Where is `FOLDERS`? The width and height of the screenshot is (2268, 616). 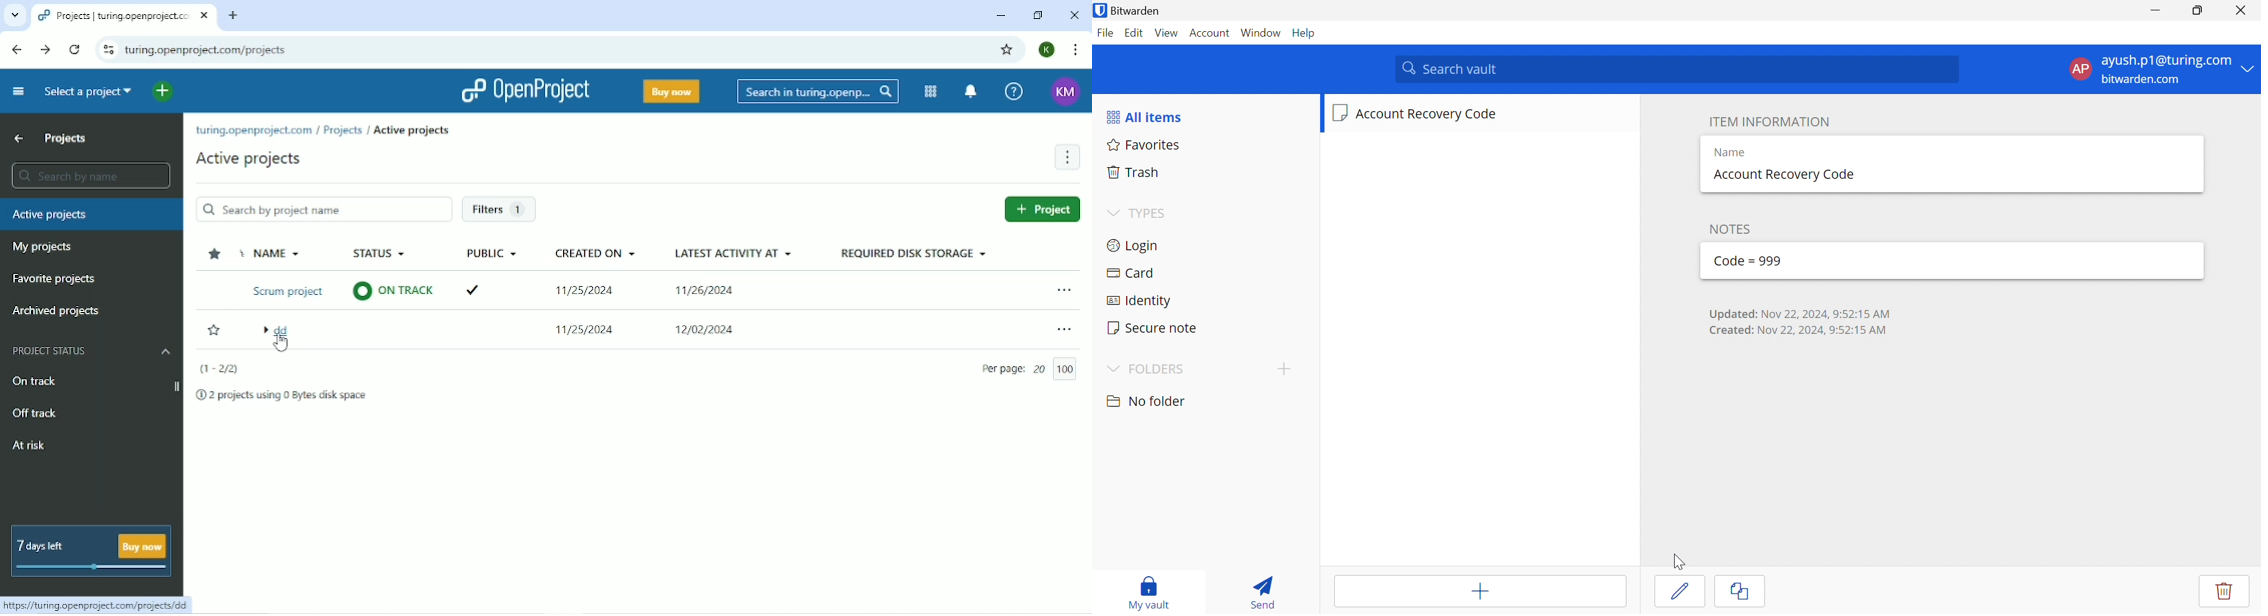 FOLDERS is located at coordinates (1161, 369).